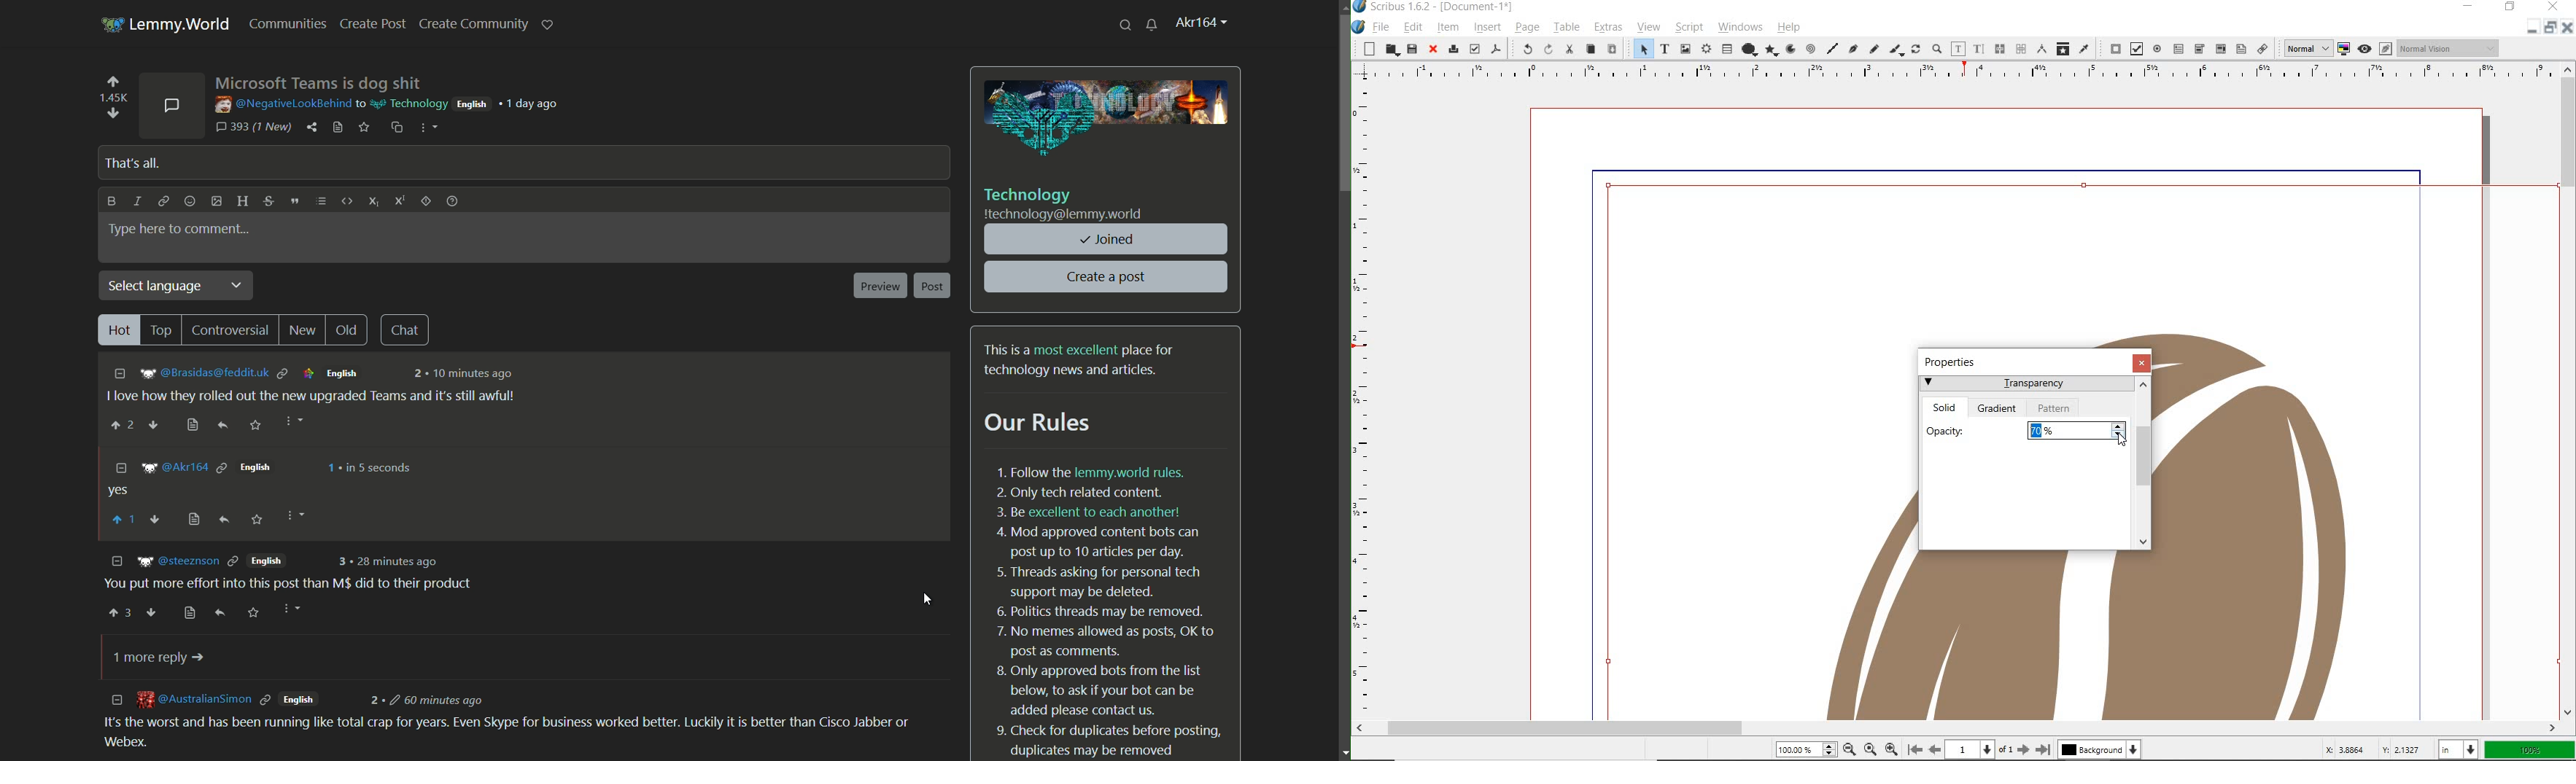 This screenshot has height=784, width=2576. I want to click on text, so click(1110, 608).